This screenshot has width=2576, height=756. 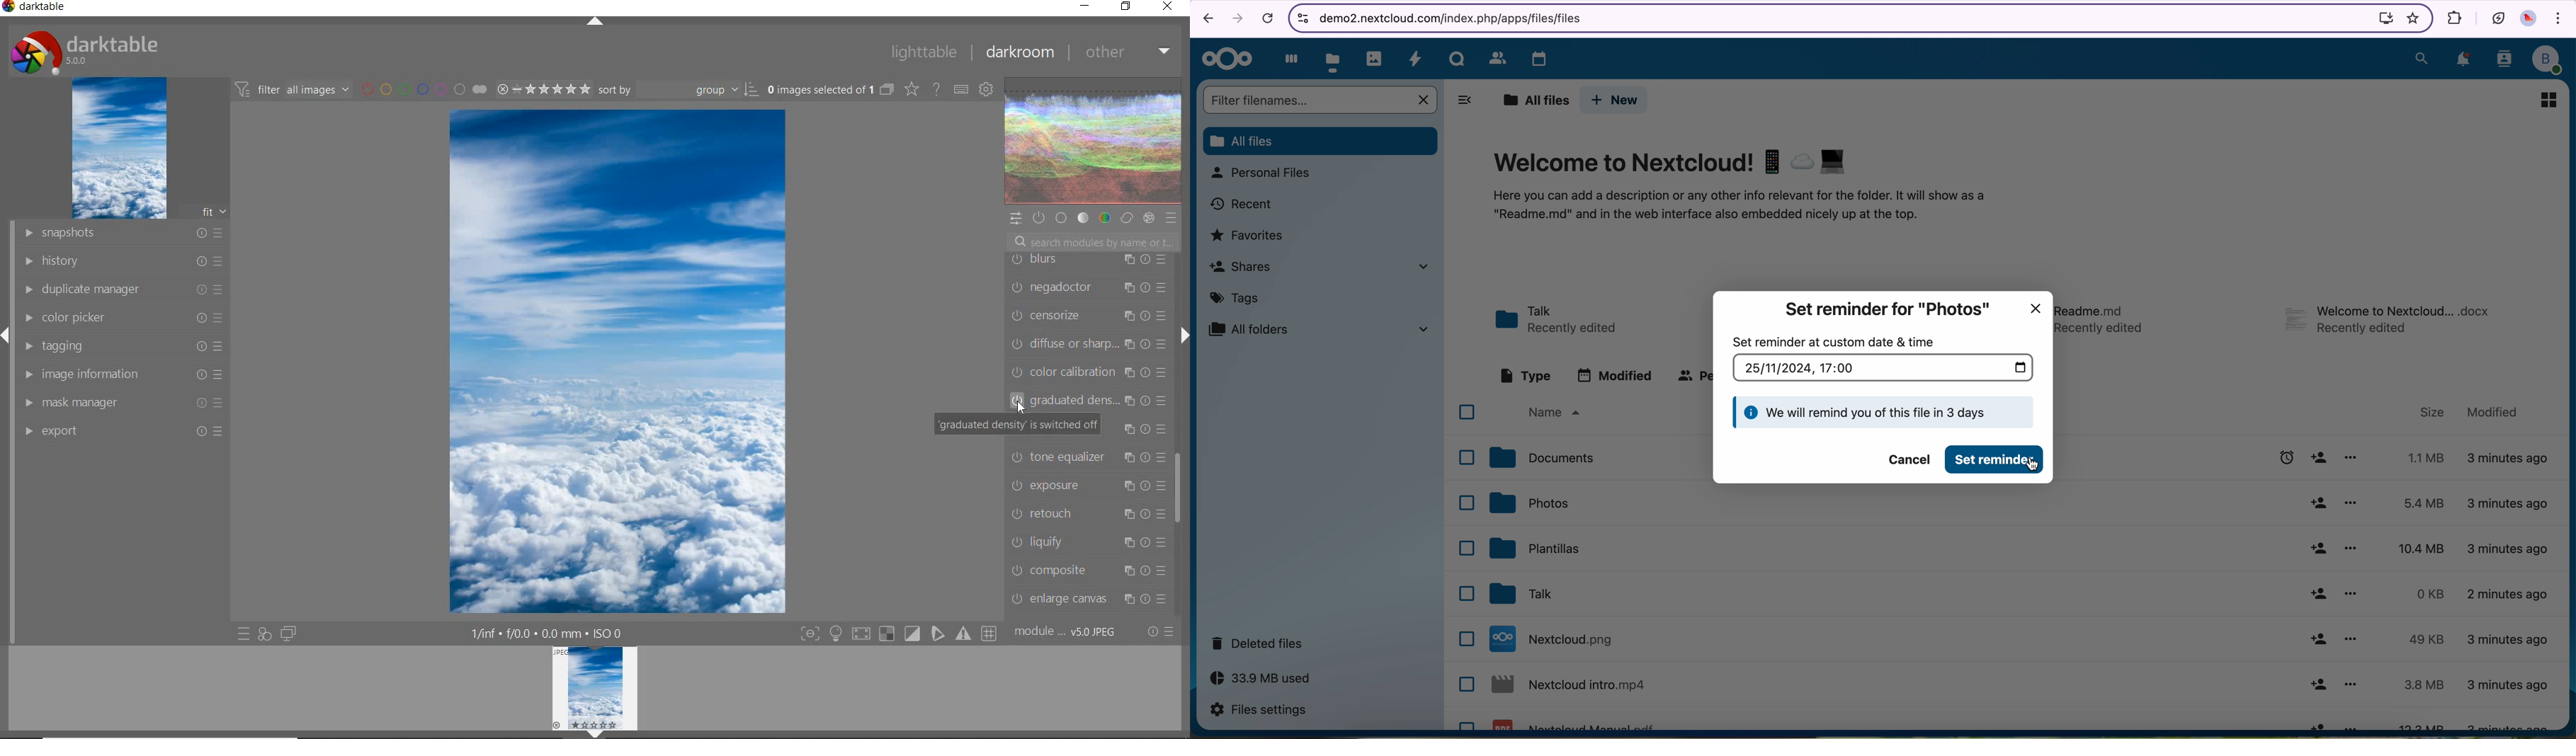 I want to click on IMAGE PREVIEW, so click(x=595, y=687).